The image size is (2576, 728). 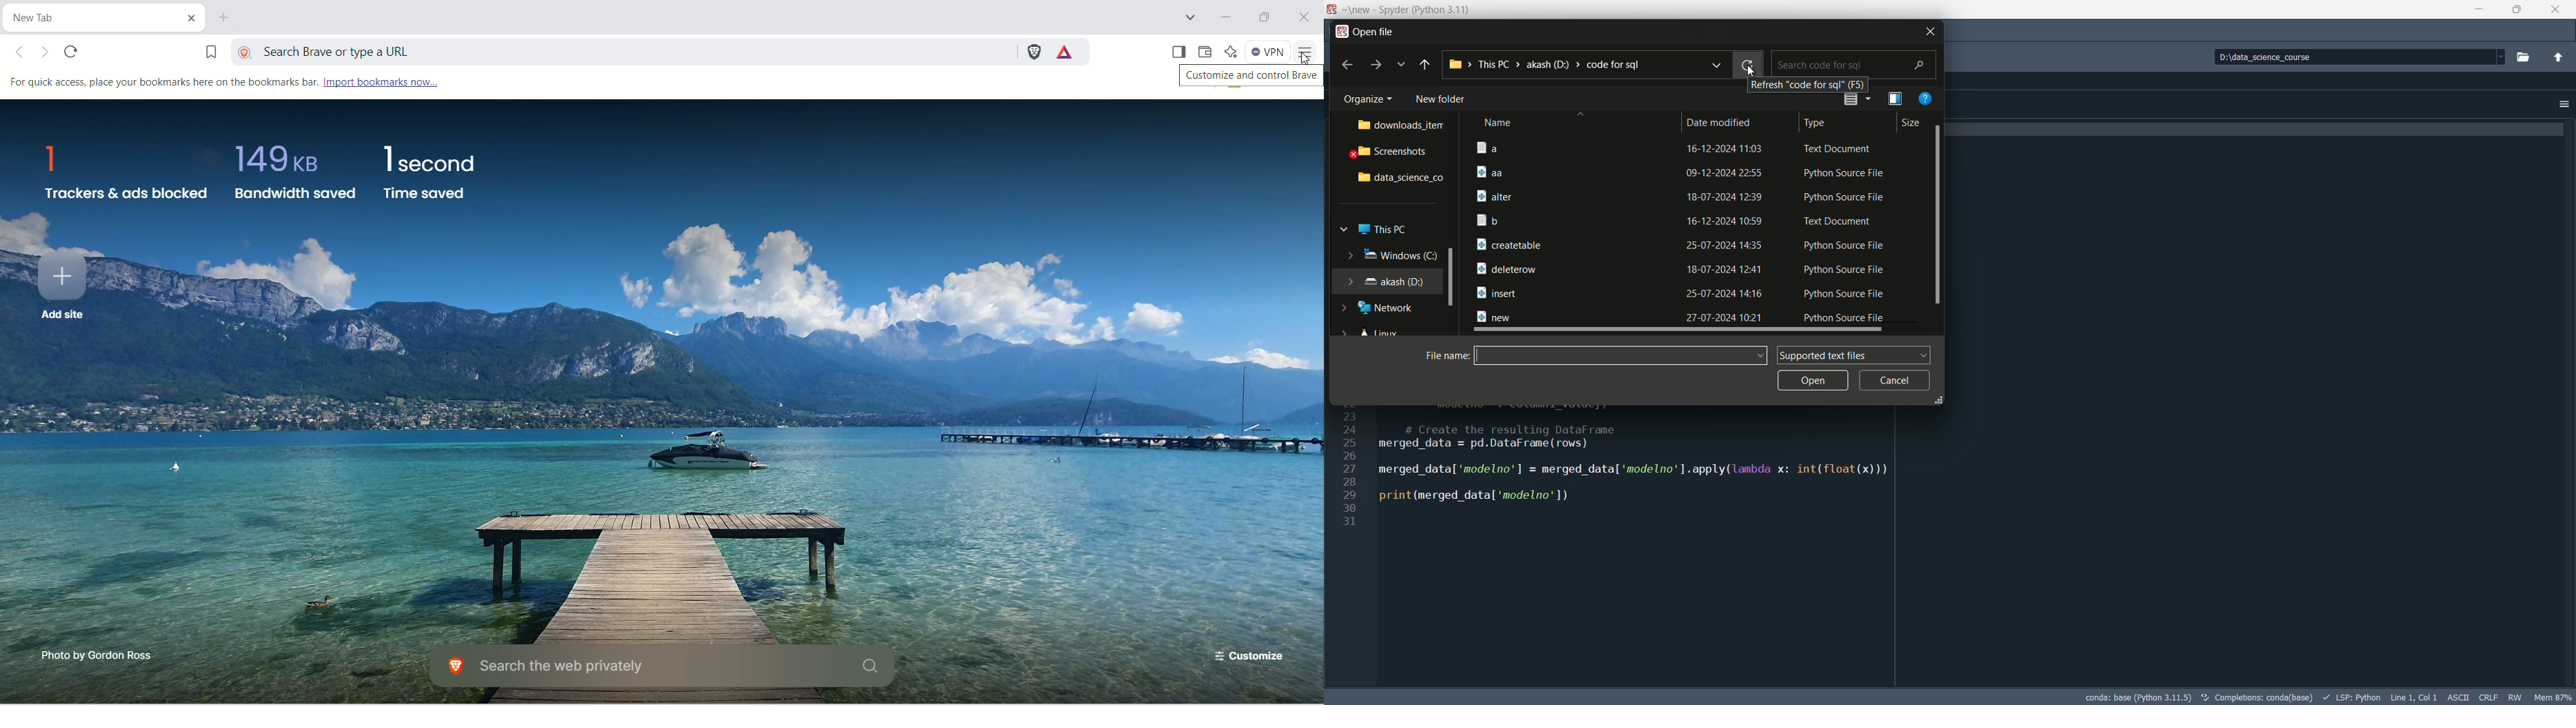 I want to click on options, so click(x=2565, y=104).